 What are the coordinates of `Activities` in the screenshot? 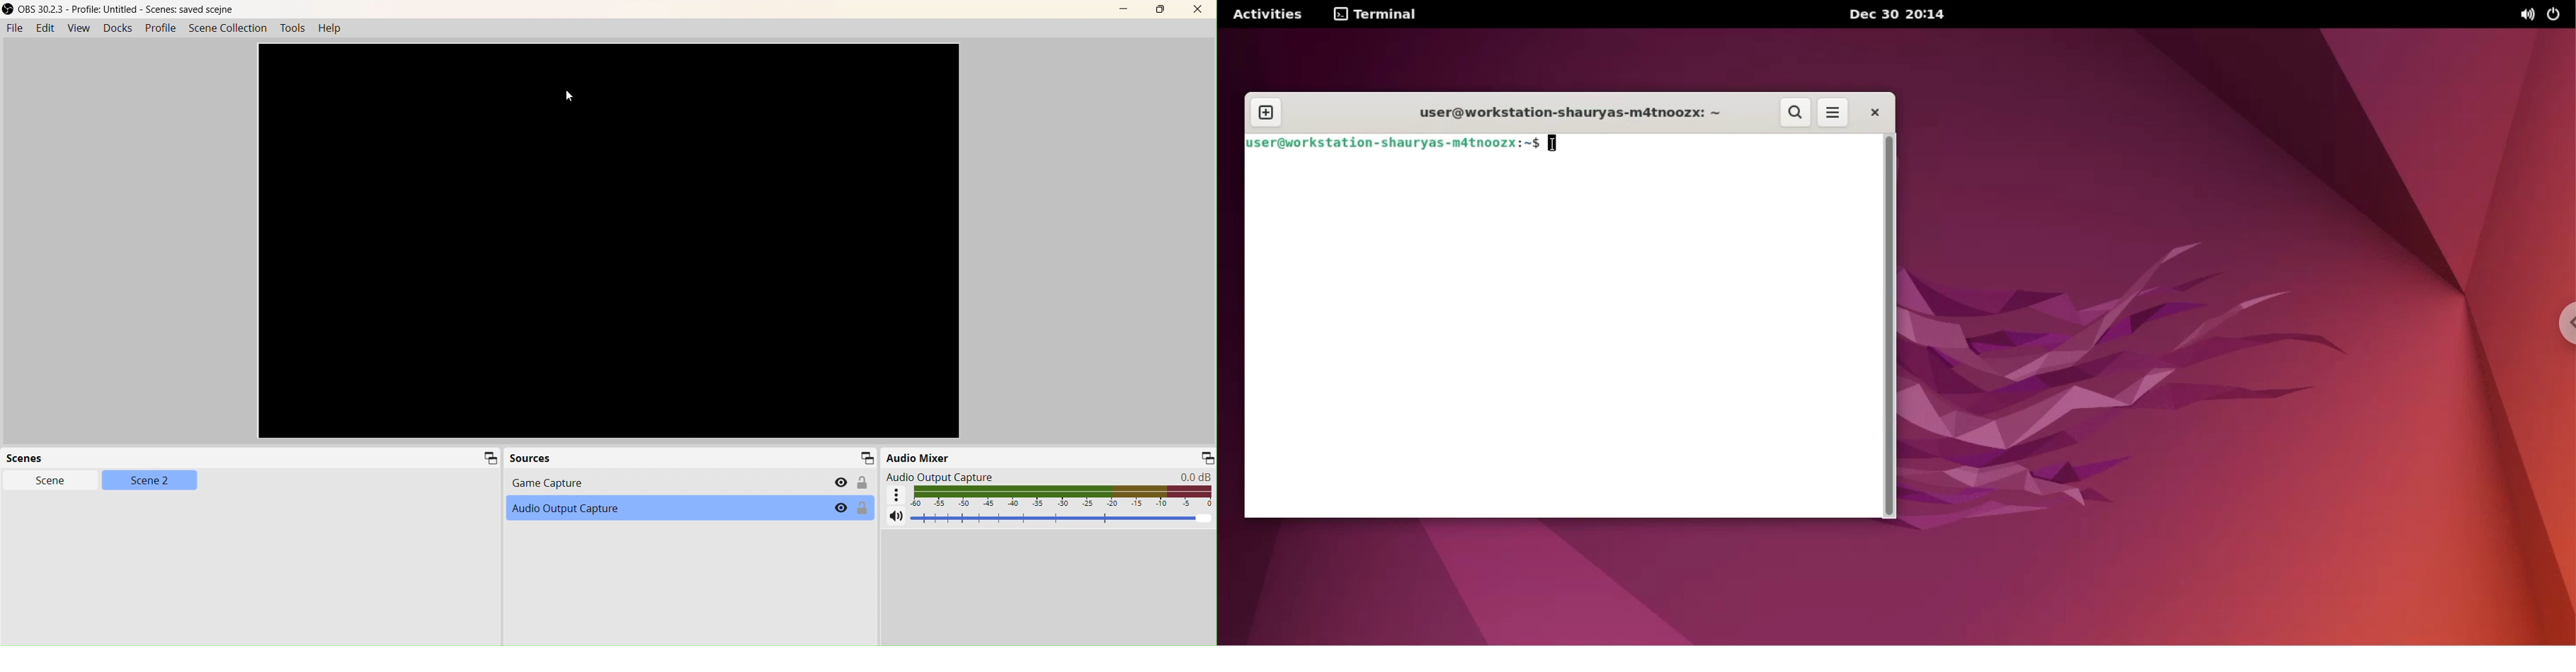 It's located at (1269, 15).